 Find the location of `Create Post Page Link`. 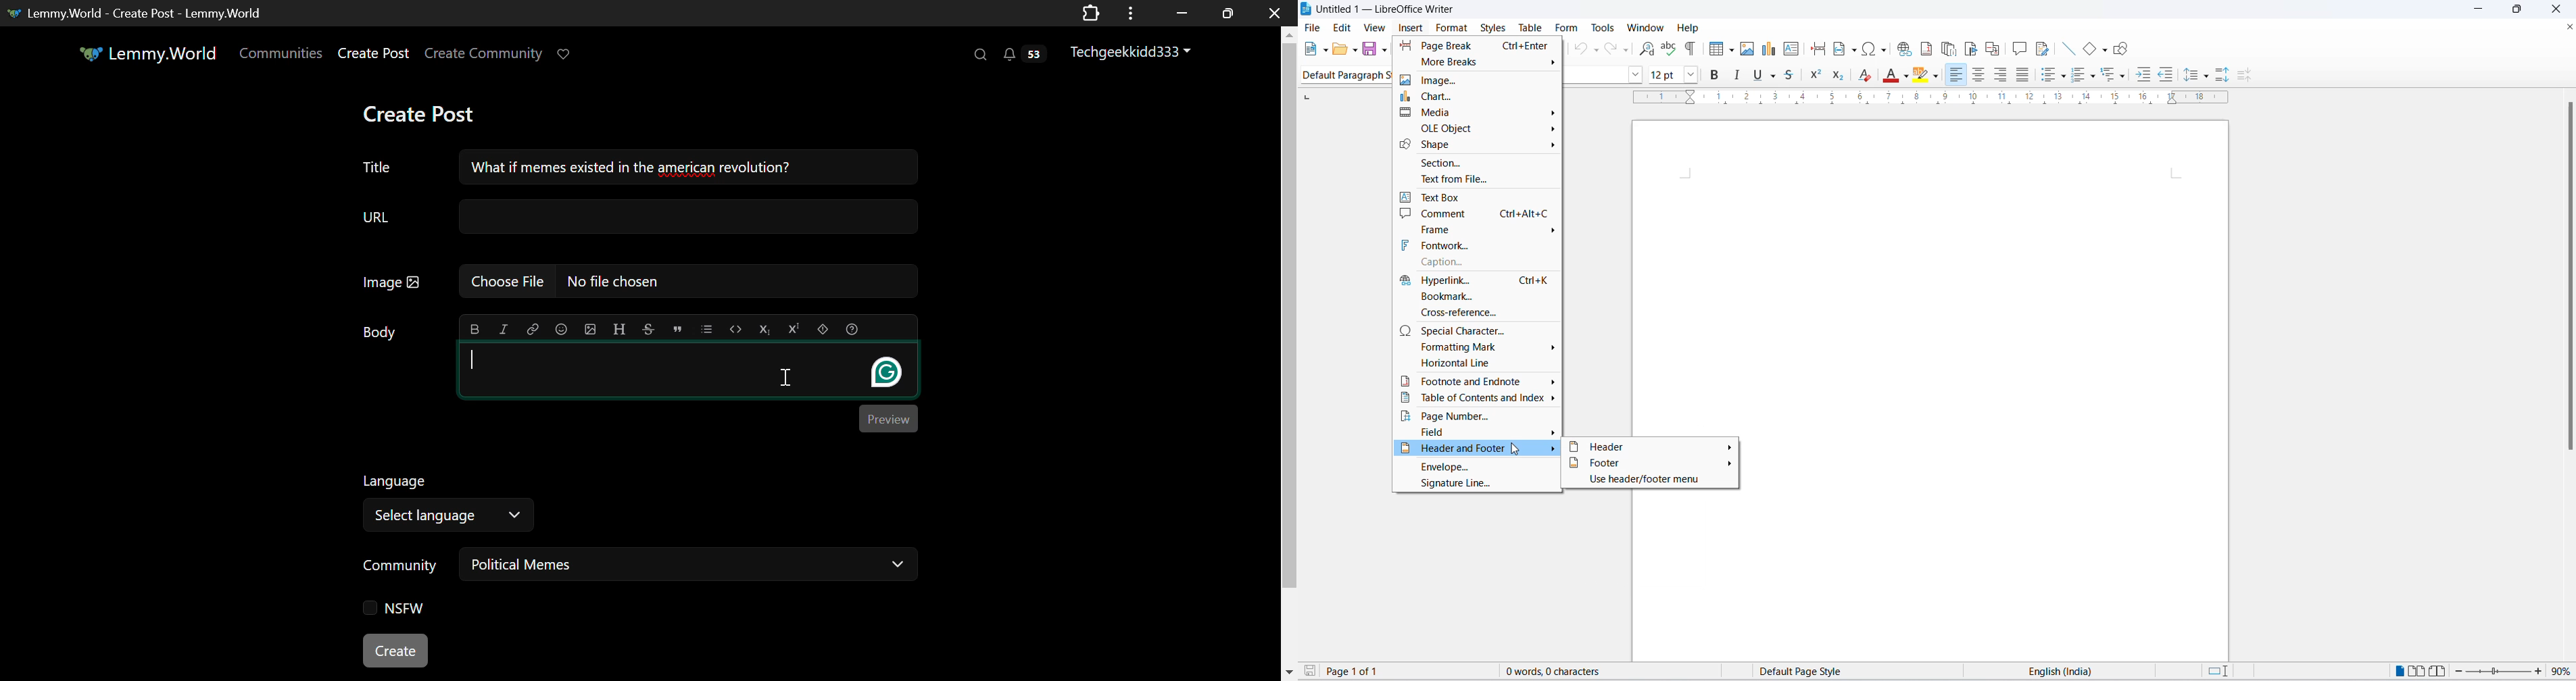

Create Post Page Link is located at coordinates (373, 54).